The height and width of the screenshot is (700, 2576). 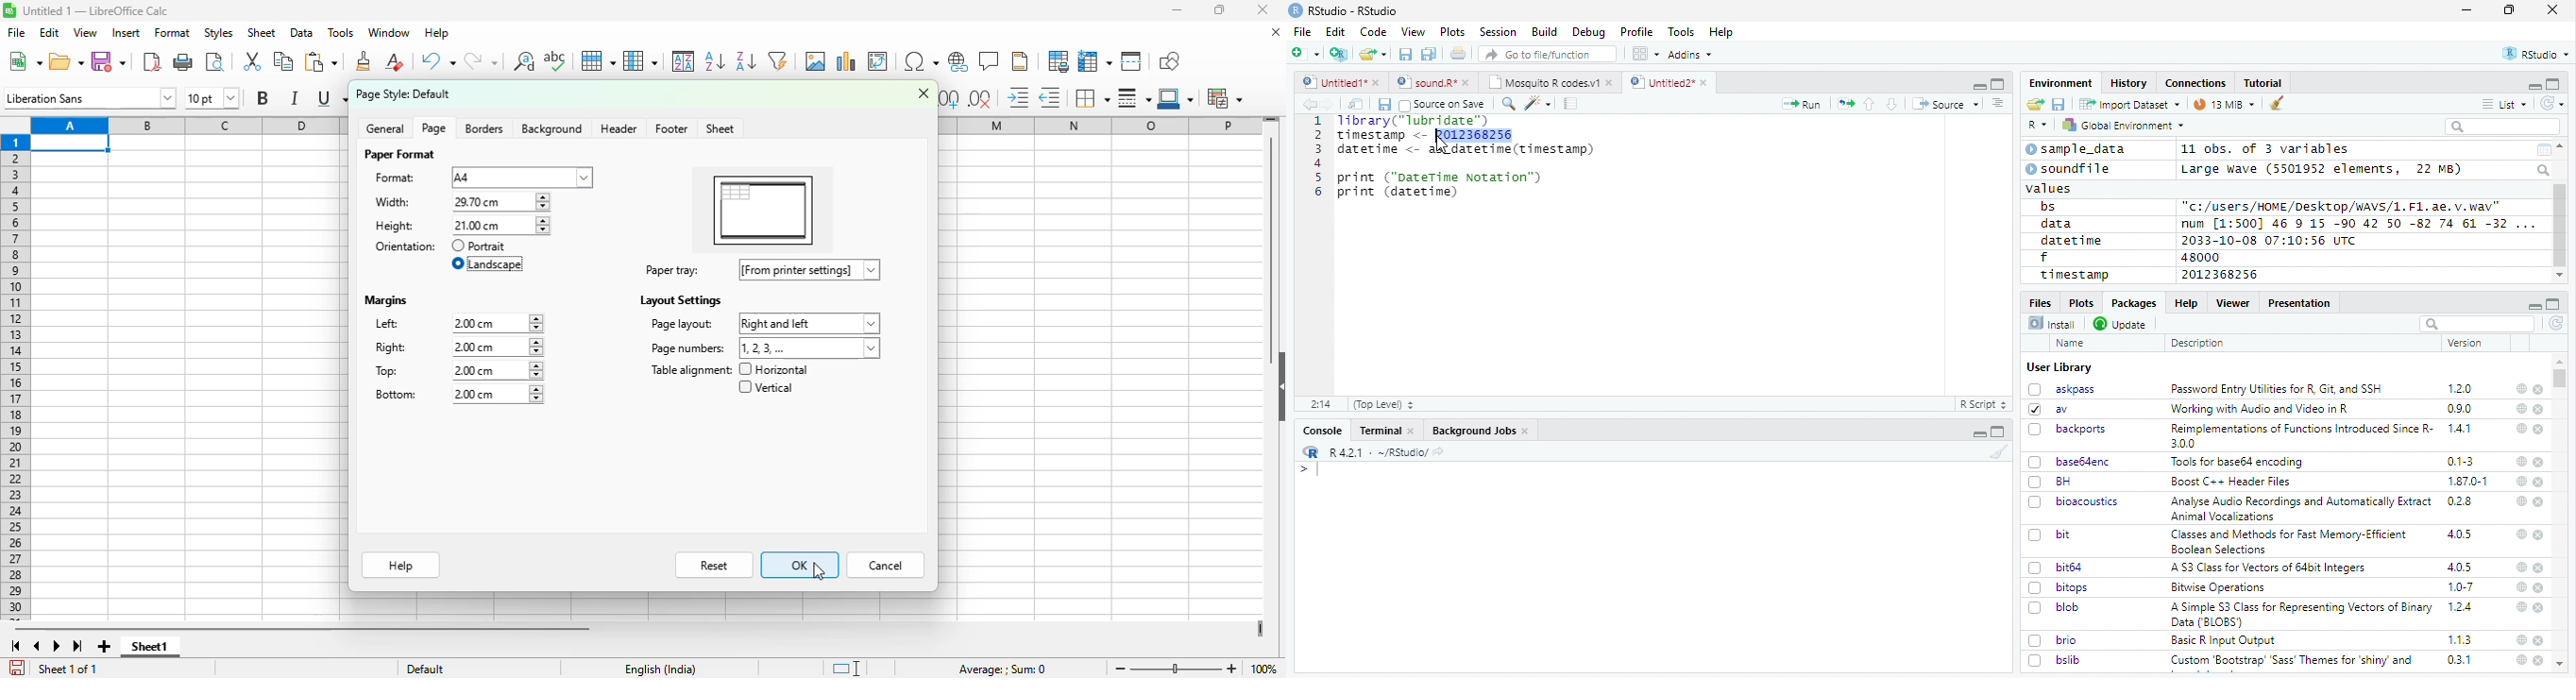 I want to click on Calendar, so click(x=2543, y=150).